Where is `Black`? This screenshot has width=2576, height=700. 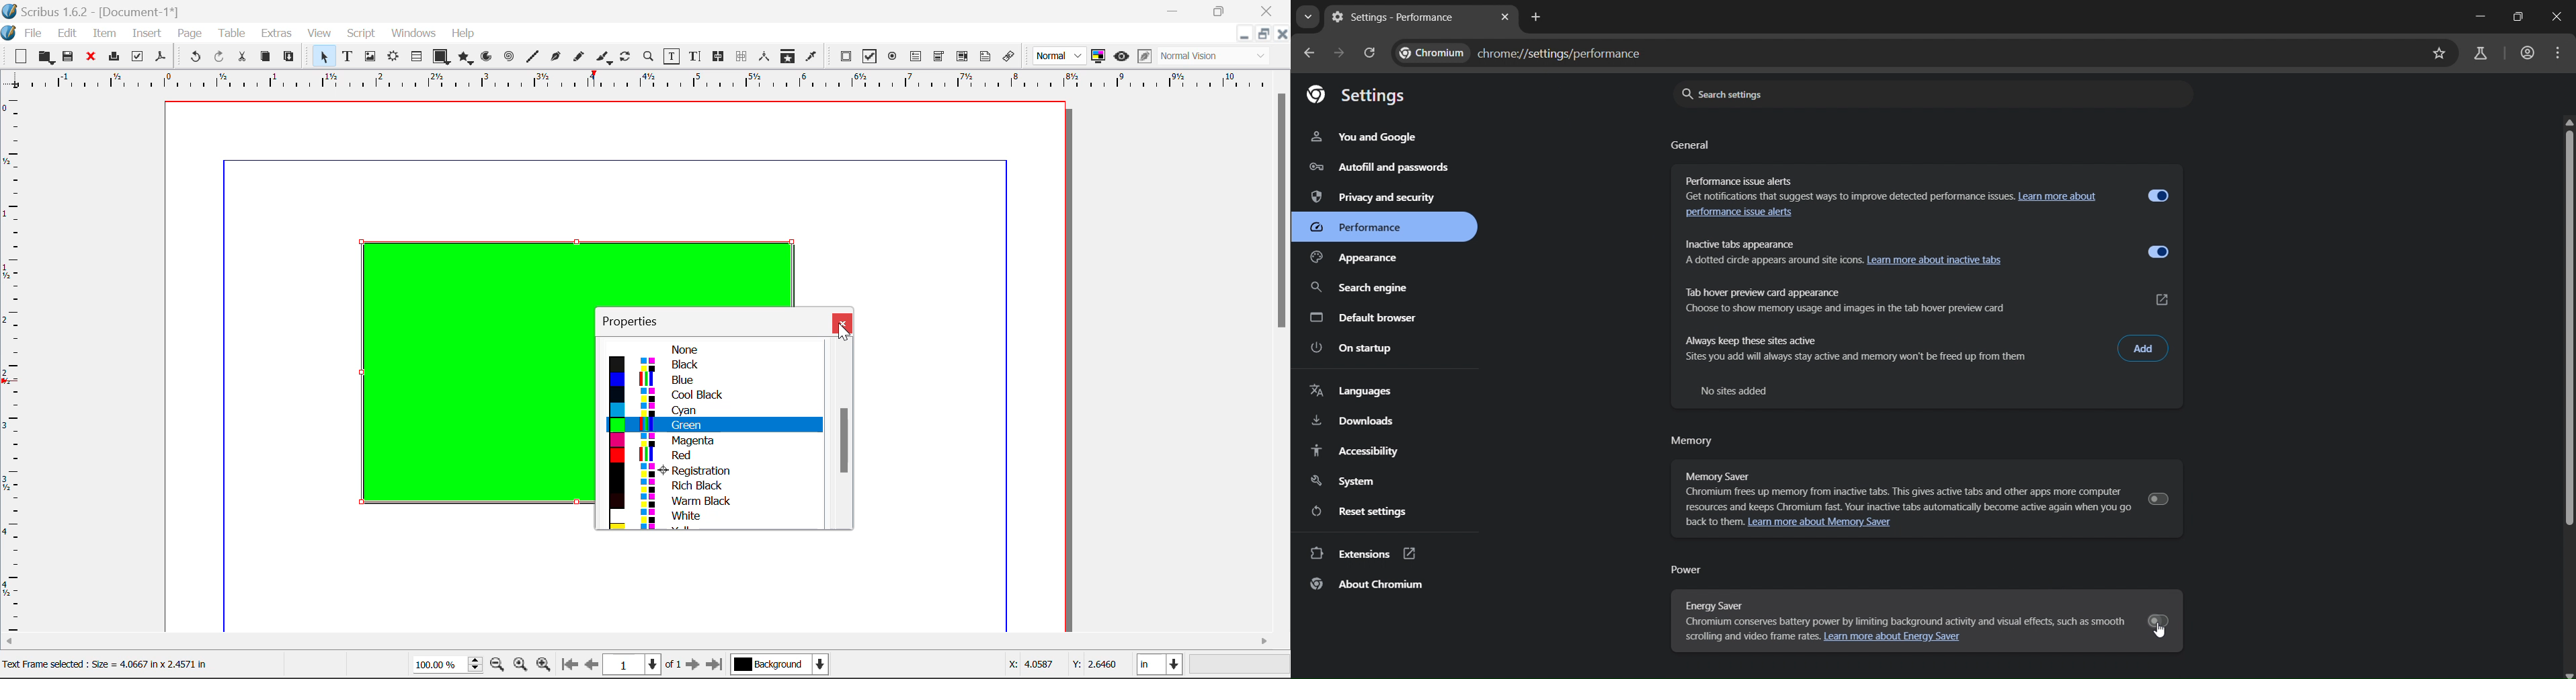
Black is located at coordinates (713, 365).